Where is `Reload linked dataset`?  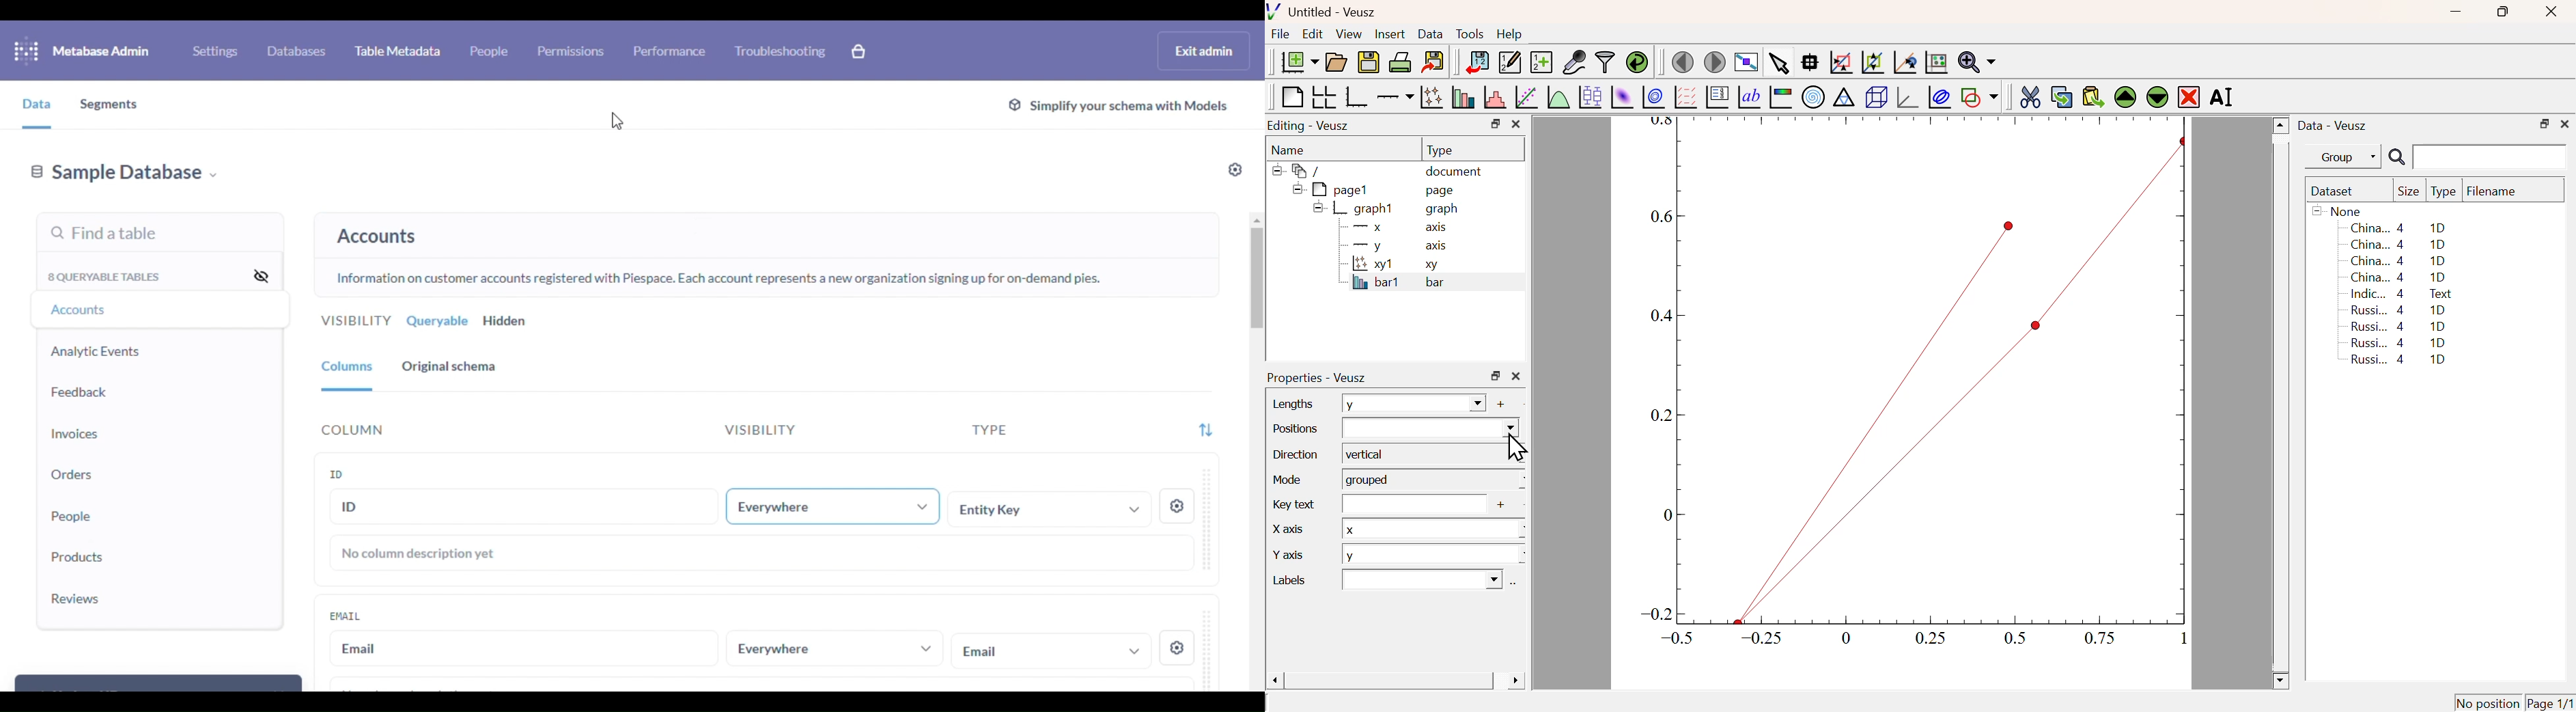 Reload linked dataset is located at coordinates (1637, 61).